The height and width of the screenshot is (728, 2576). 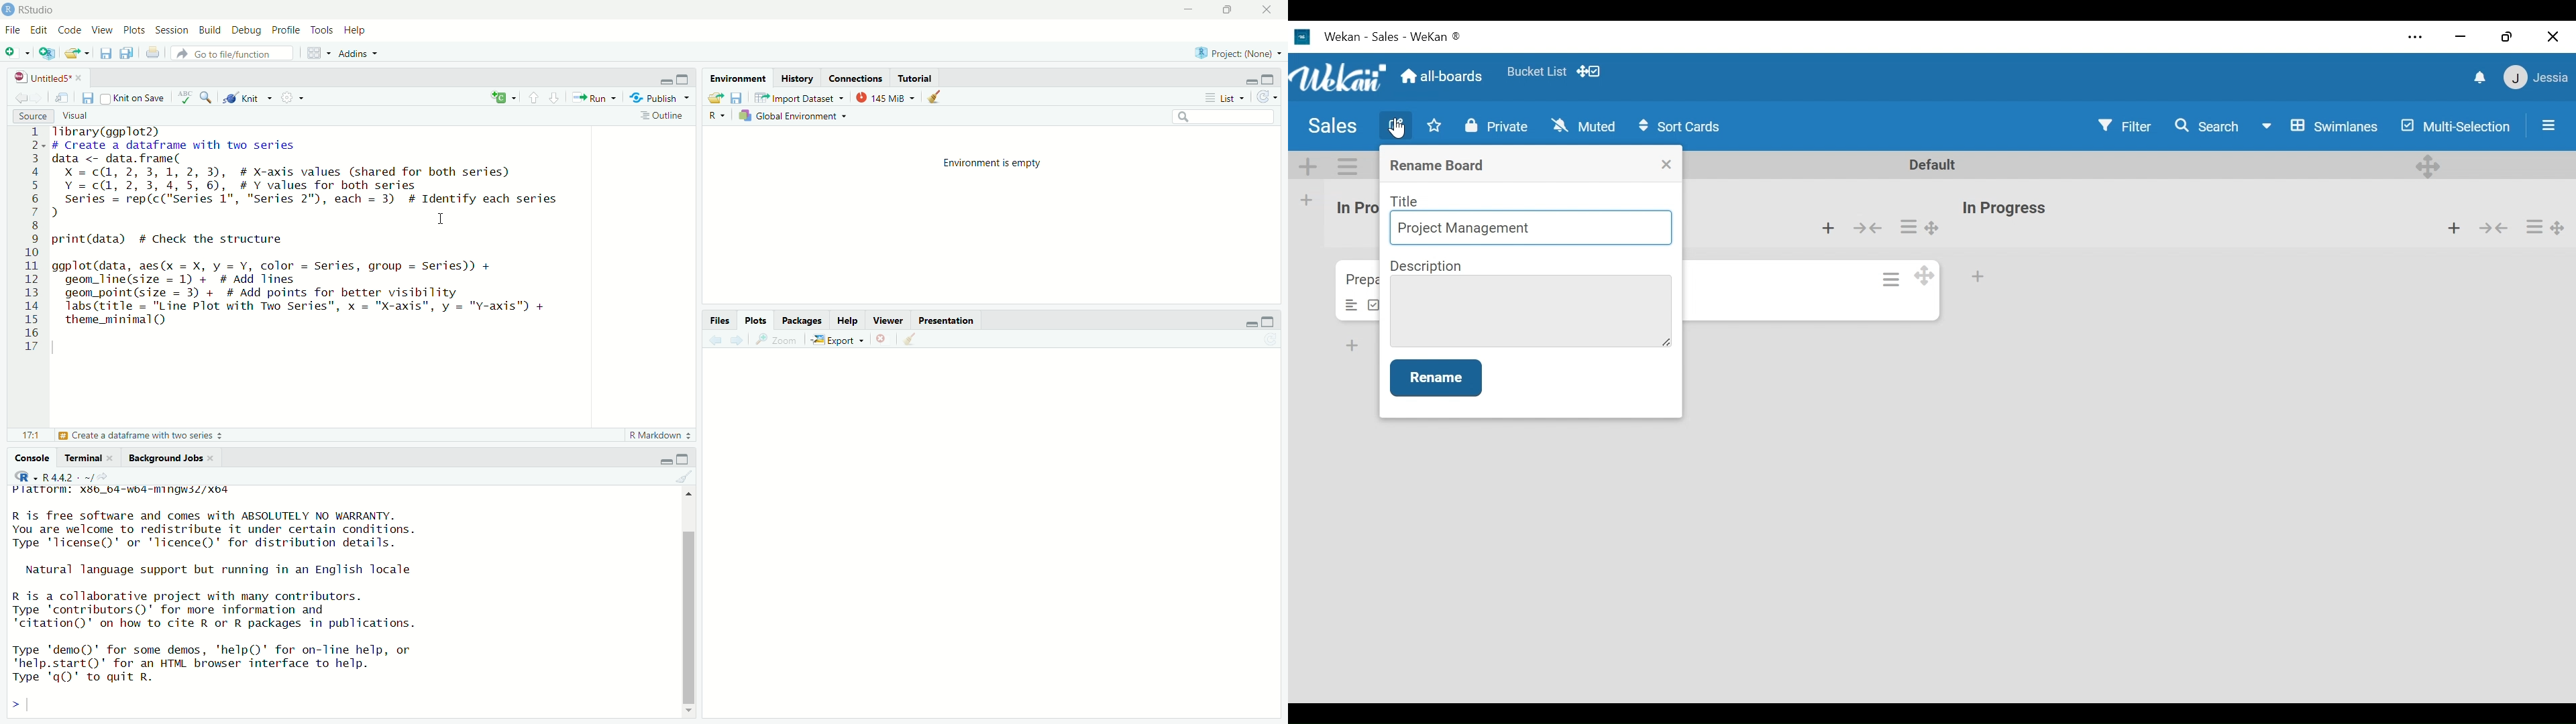 What do you see at coordinates (665, 459) in the screenshot?
I see `minimize` at bounding box center [665, 459].